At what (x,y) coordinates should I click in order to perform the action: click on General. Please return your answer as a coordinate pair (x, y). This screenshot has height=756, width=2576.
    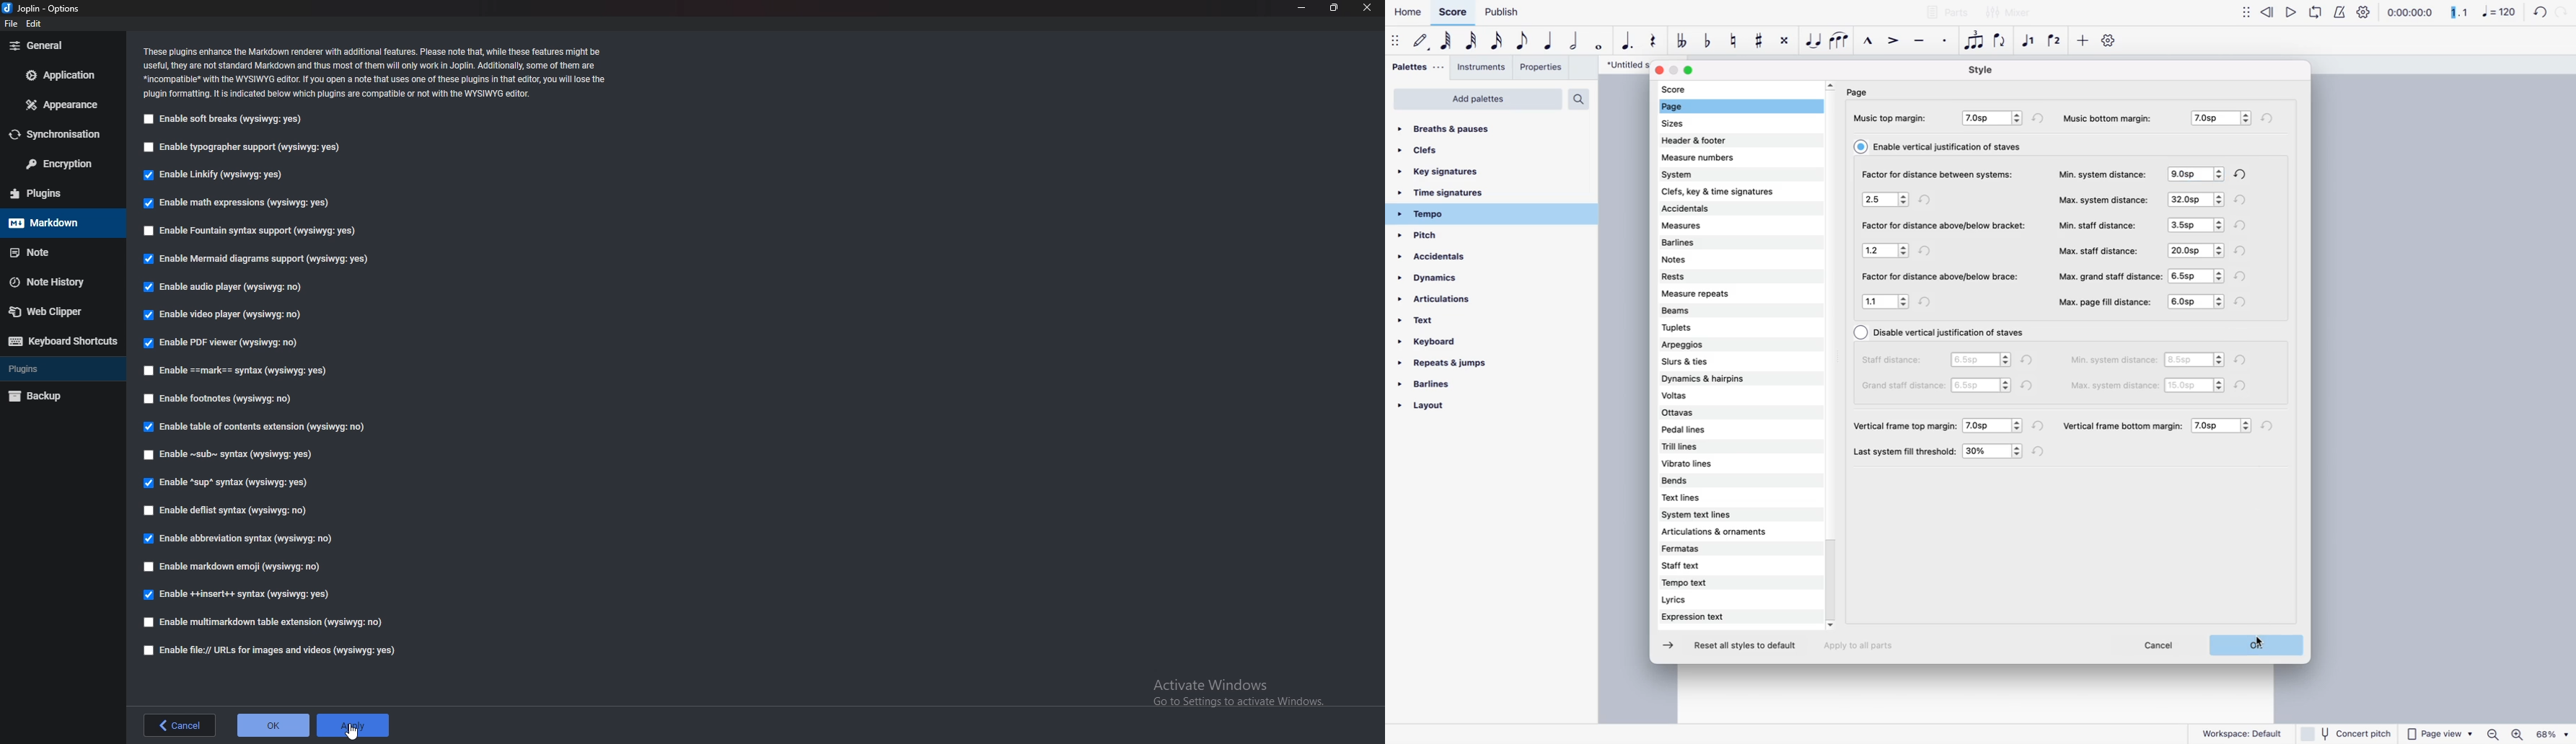
    Looking at the image, I should click on (59, 45).